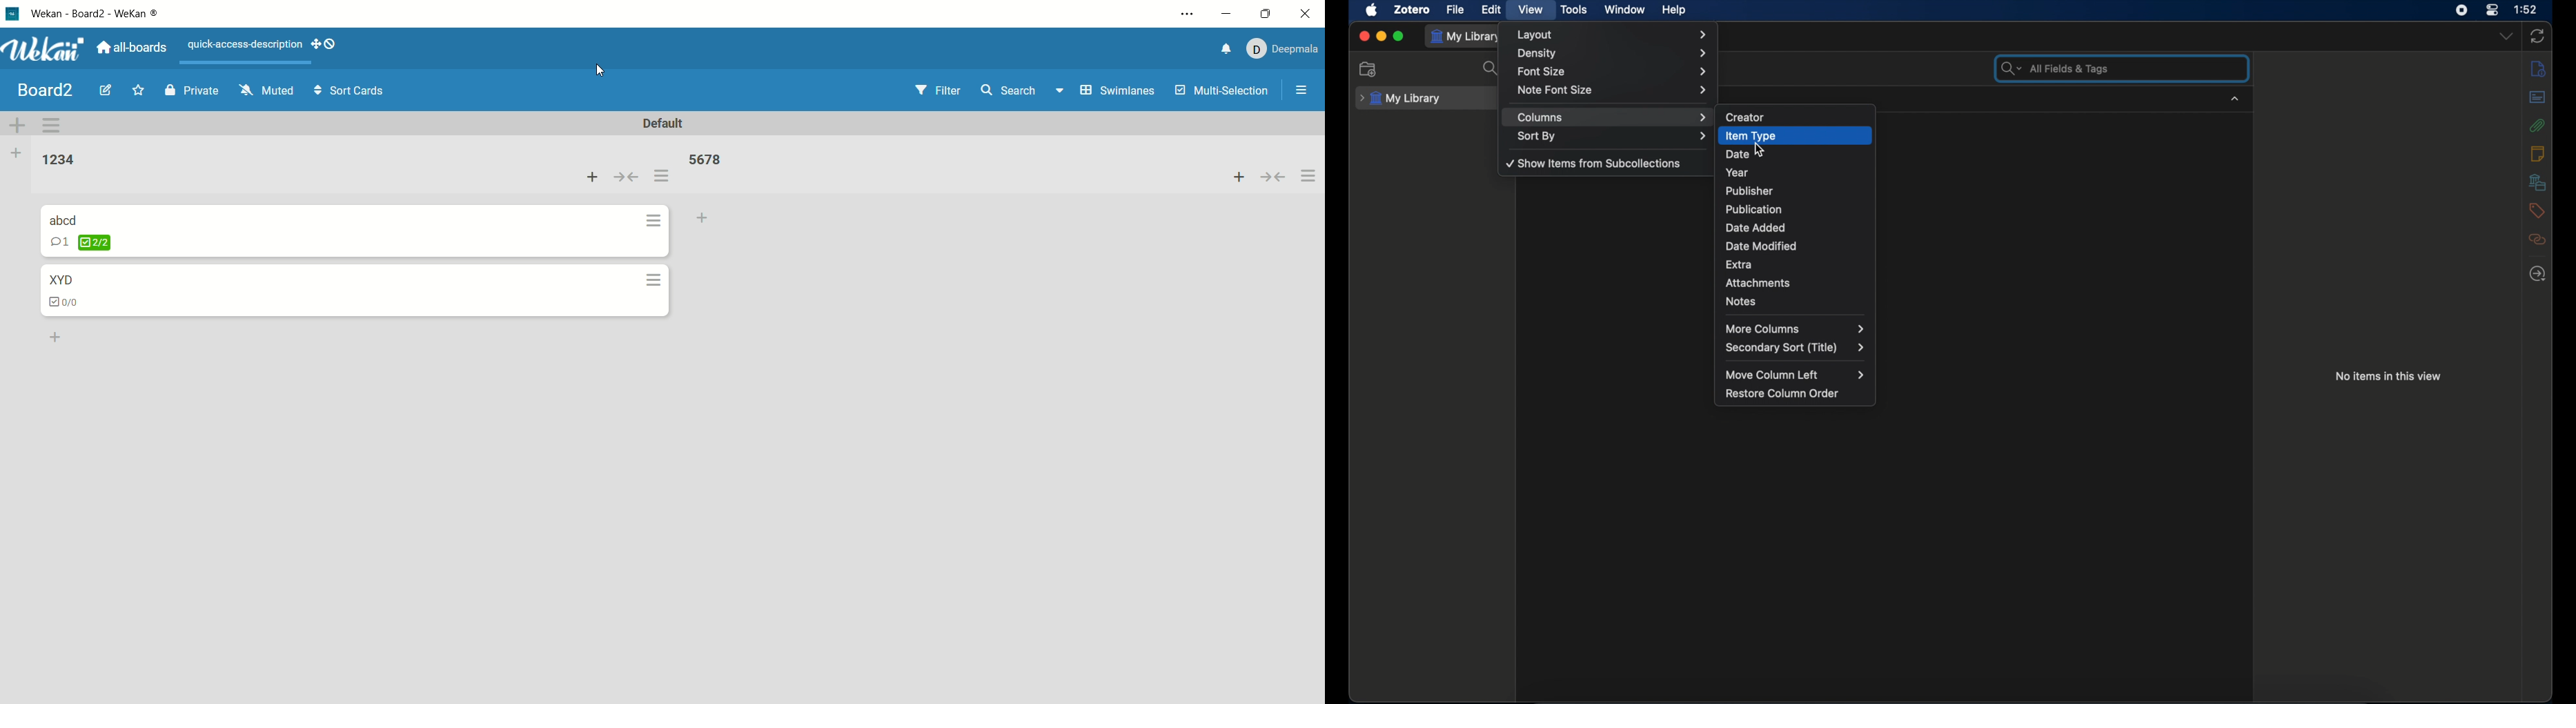  What do you see at coordinates (1574, 9) in the screenshot?
I see `tools` at bounding box center [1574, 9].